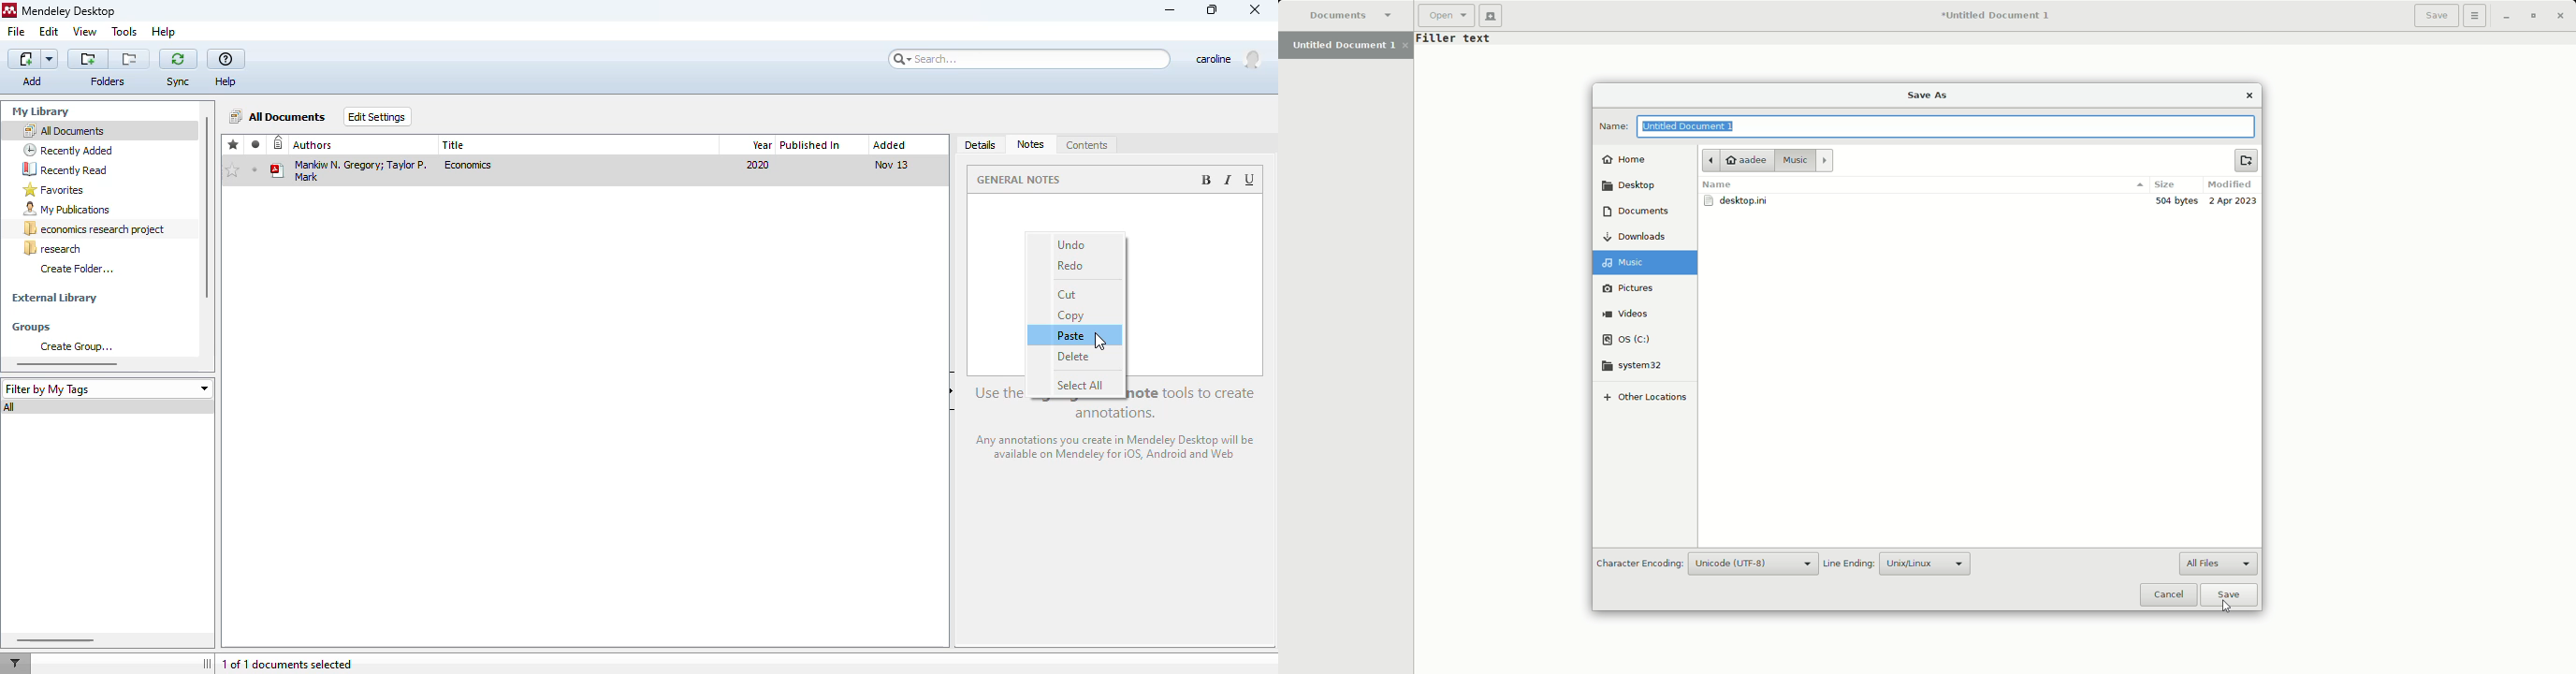  I want to click on cursor, so click(2231, 609).